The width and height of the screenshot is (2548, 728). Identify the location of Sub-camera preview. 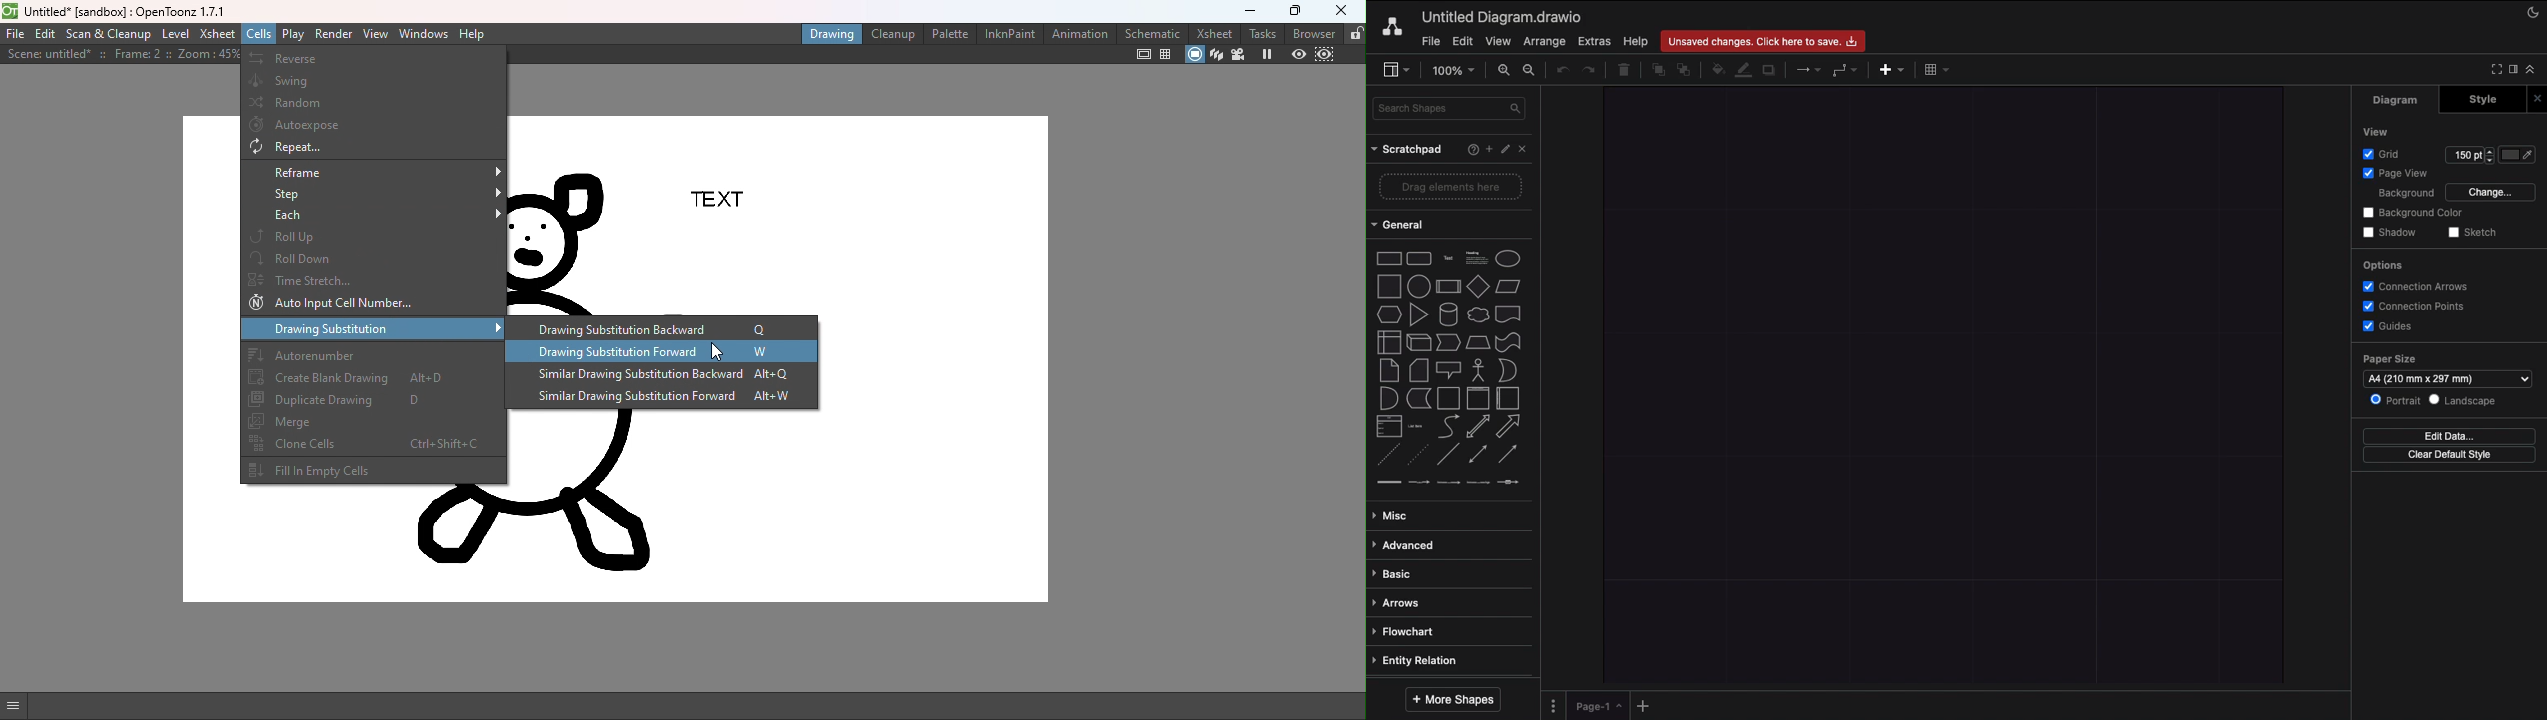
(1325, 55).